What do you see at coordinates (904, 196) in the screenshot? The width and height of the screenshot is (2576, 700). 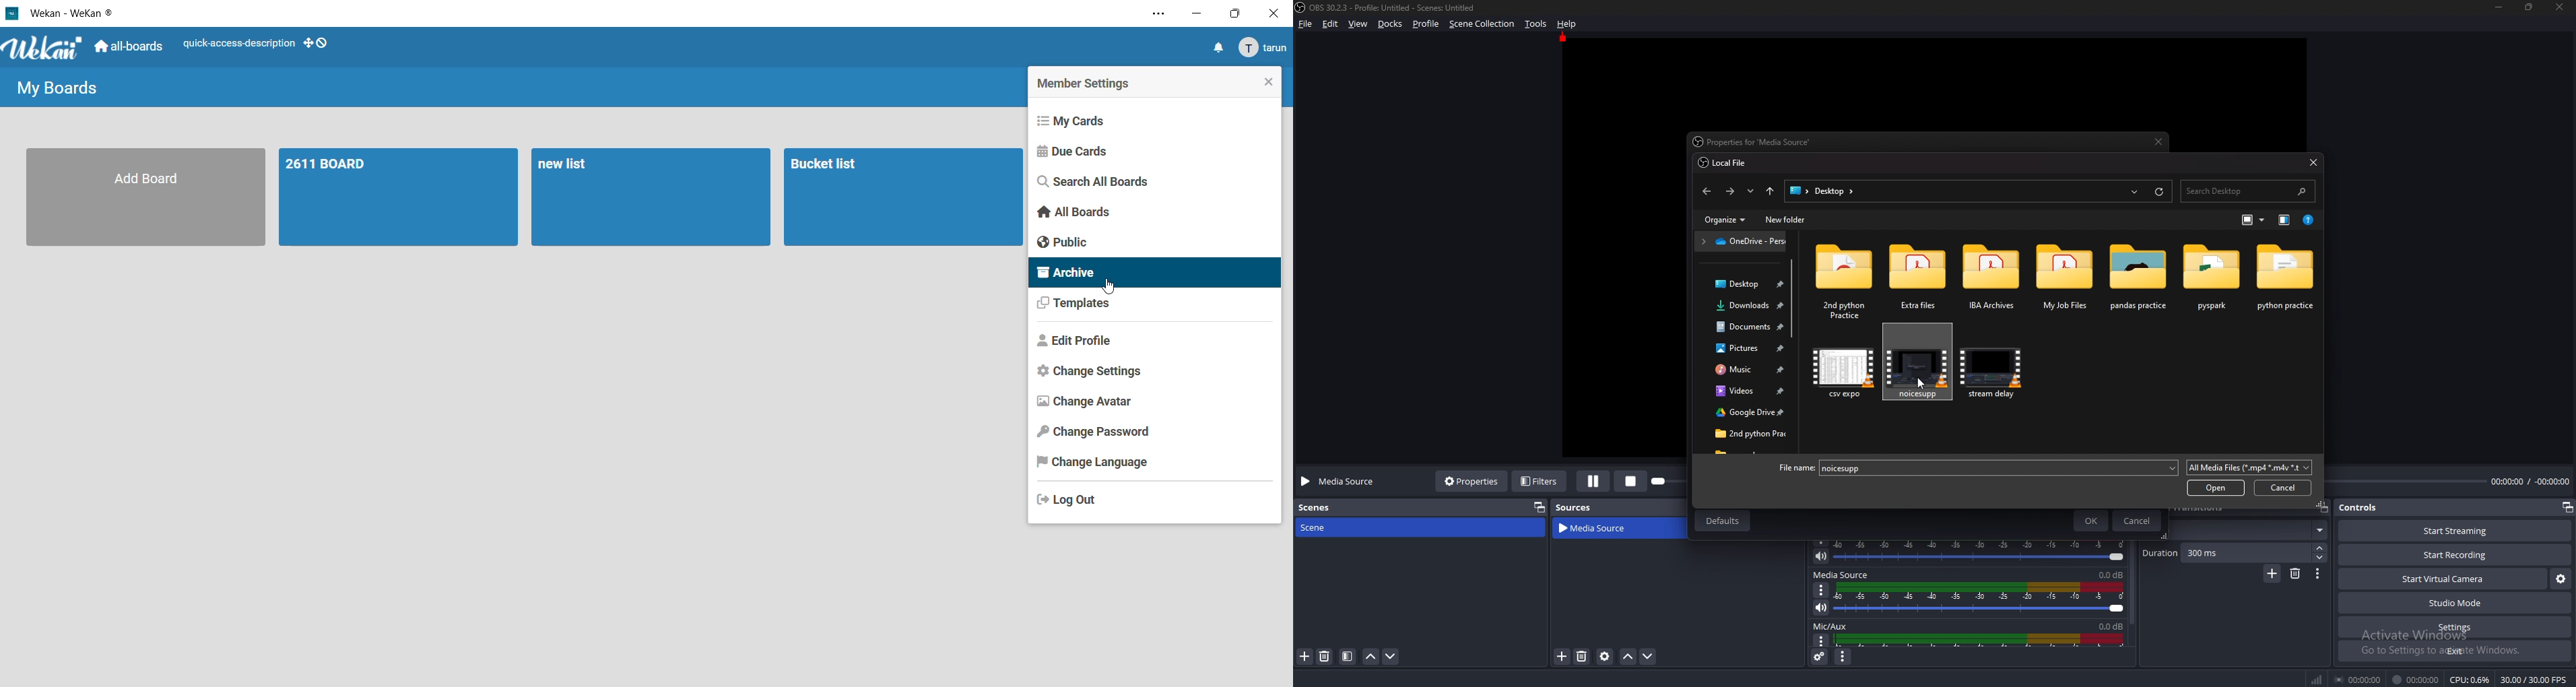 I see `board 3-bucket list` at bounding box center [904, 196].